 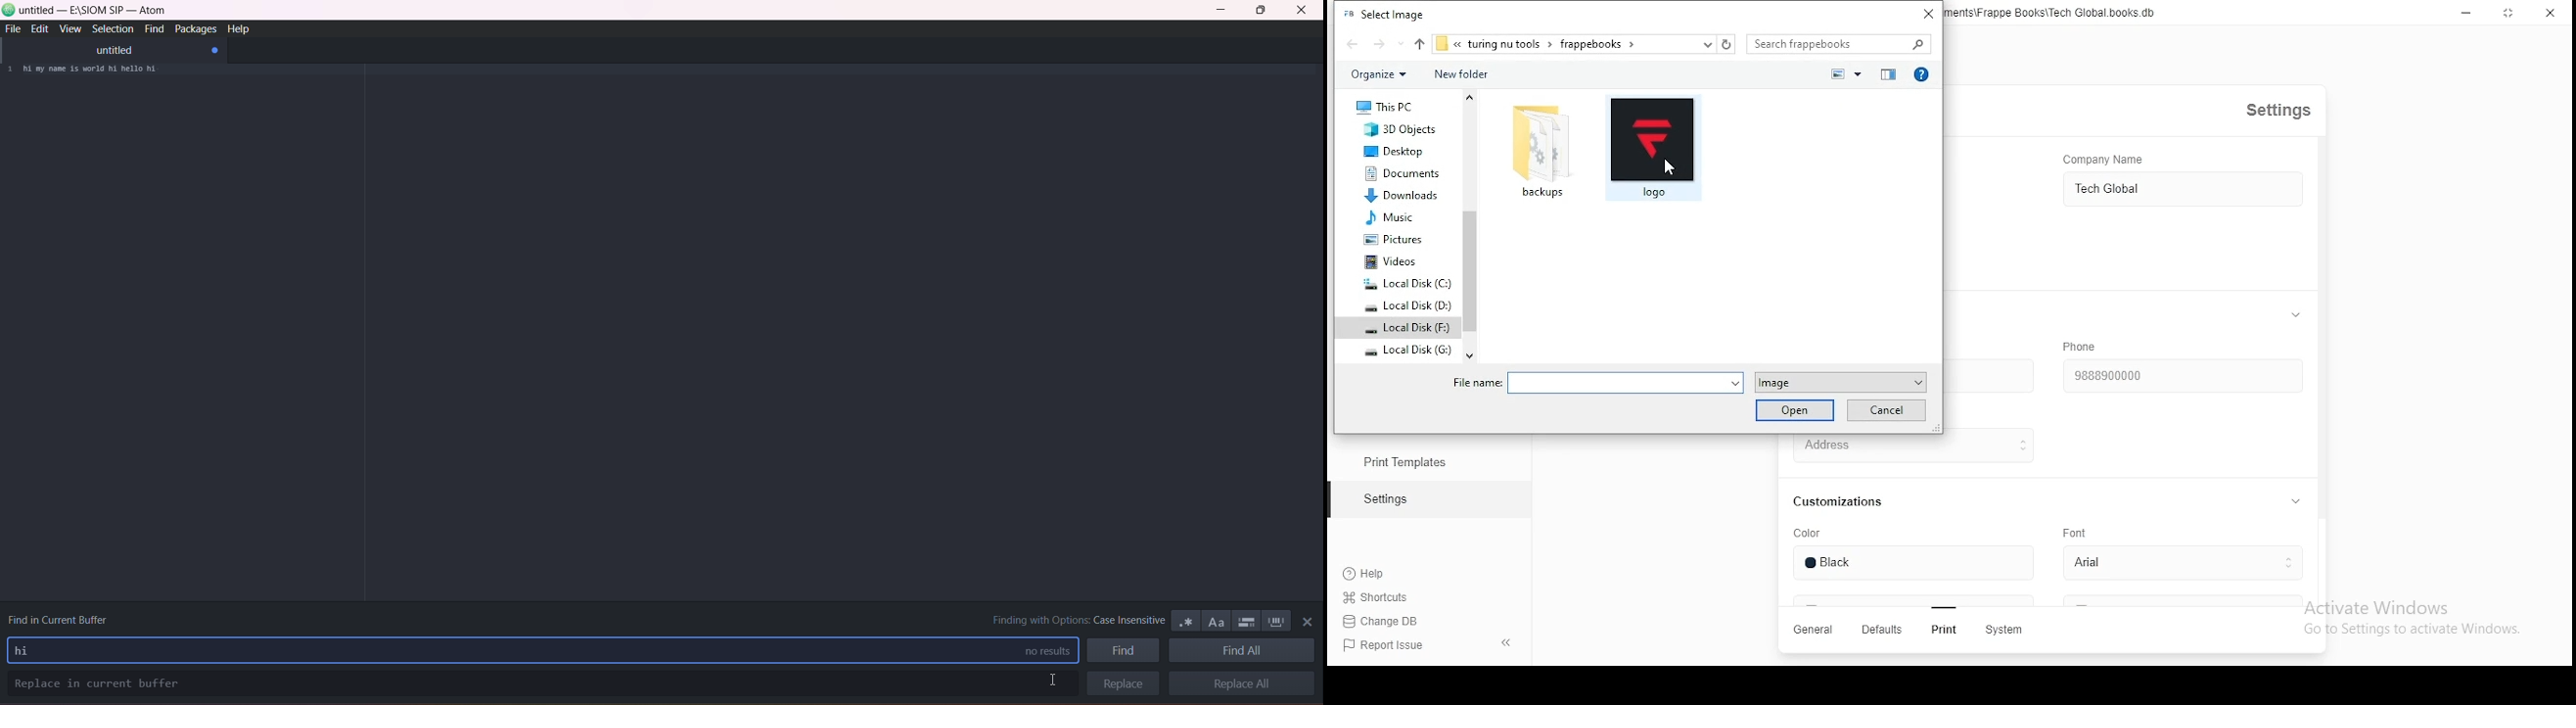 What do you see at coordinates (1387, 108) in the screenshot?
I see `This PC` at bounding box center [1387, 108].